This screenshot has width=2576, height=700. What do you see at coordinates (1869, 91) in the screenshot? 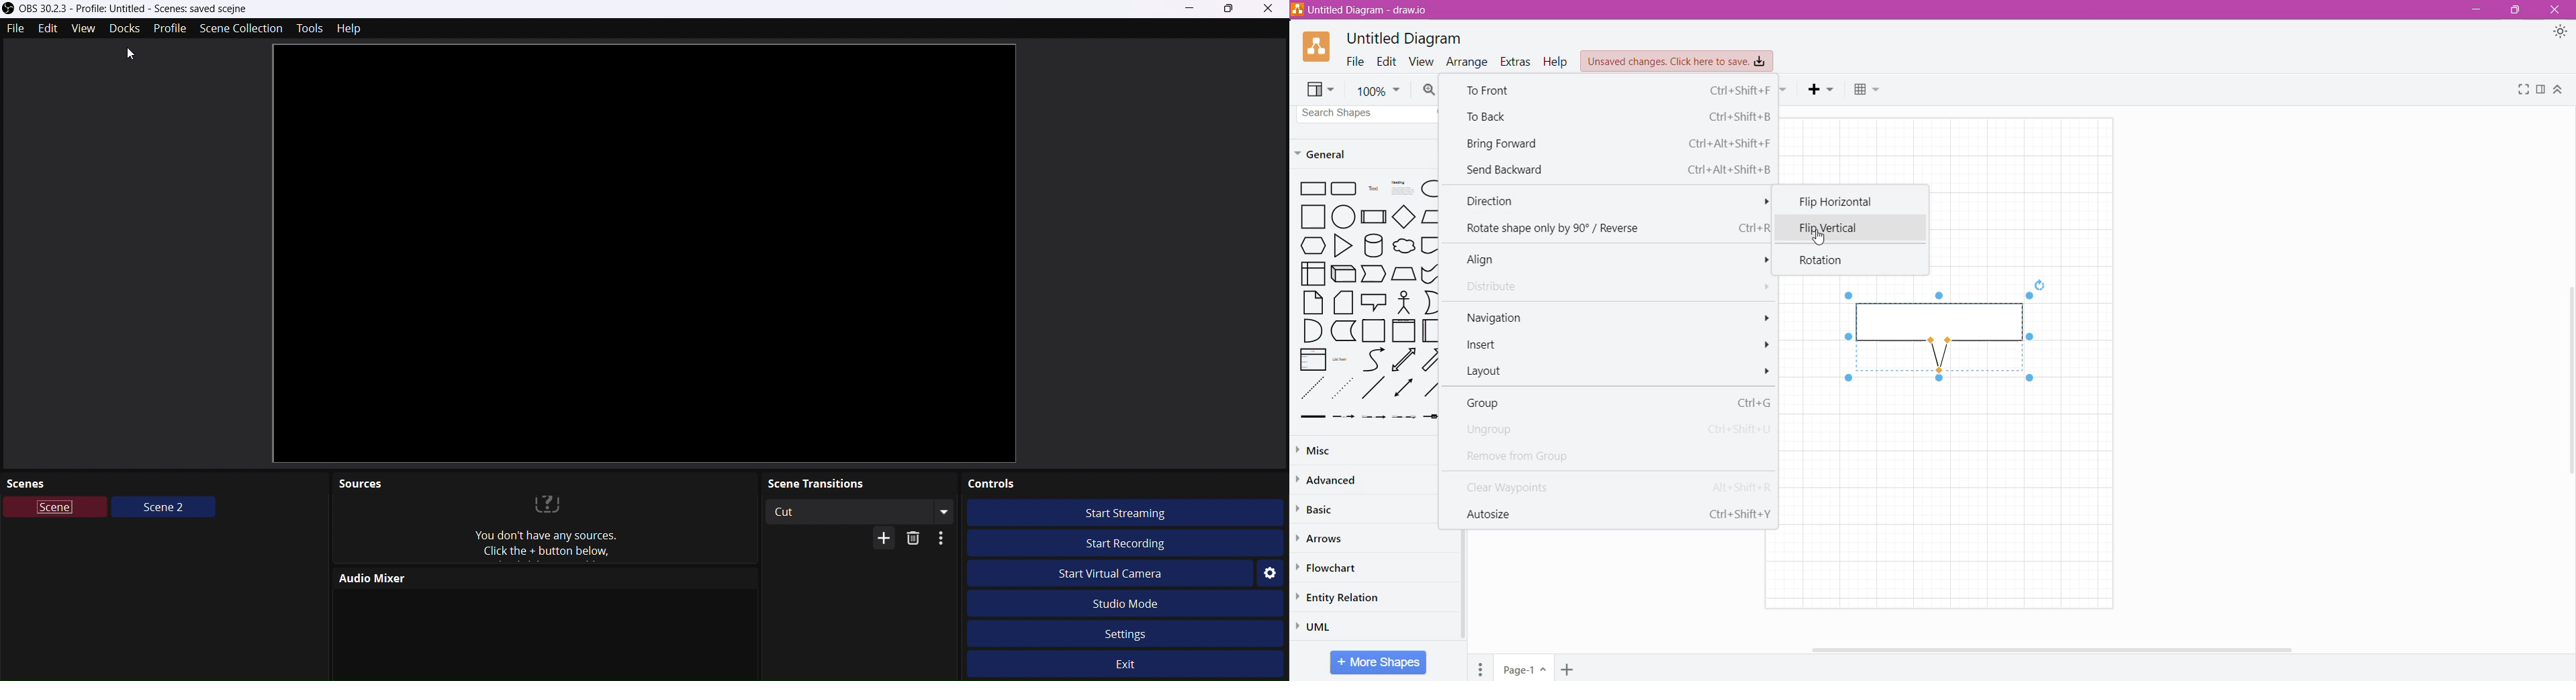
I see `Table` at bounding box center [1869, 91].